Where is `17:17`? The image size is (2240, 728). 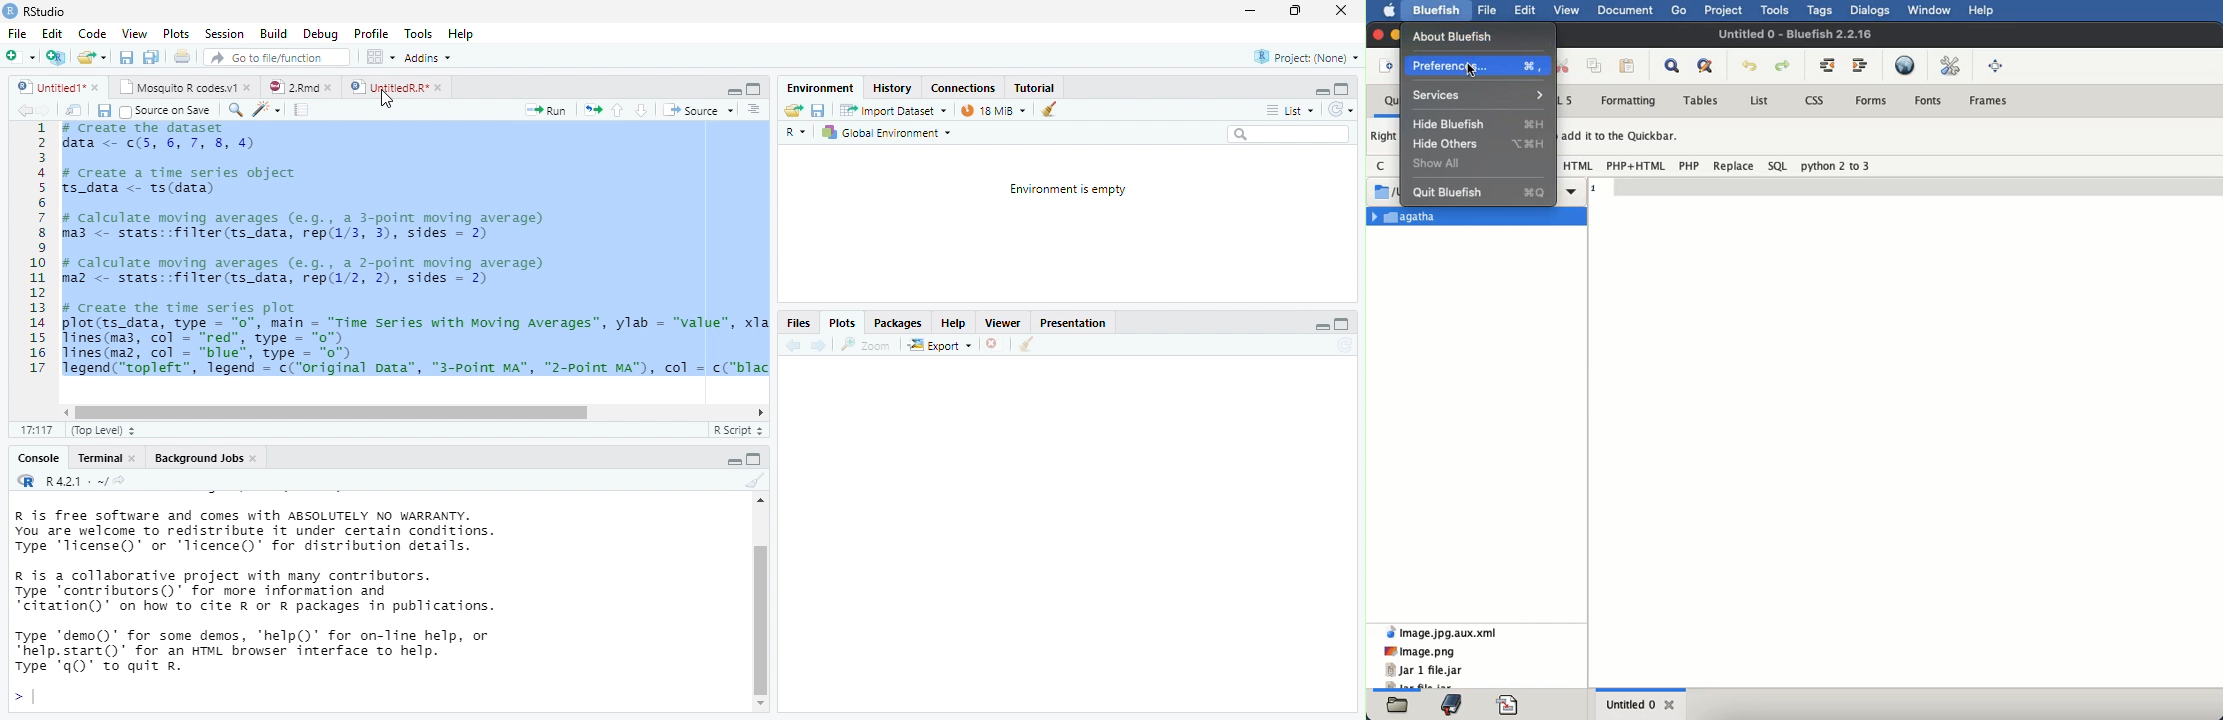 17:17 is located at coordinates (35, 430).